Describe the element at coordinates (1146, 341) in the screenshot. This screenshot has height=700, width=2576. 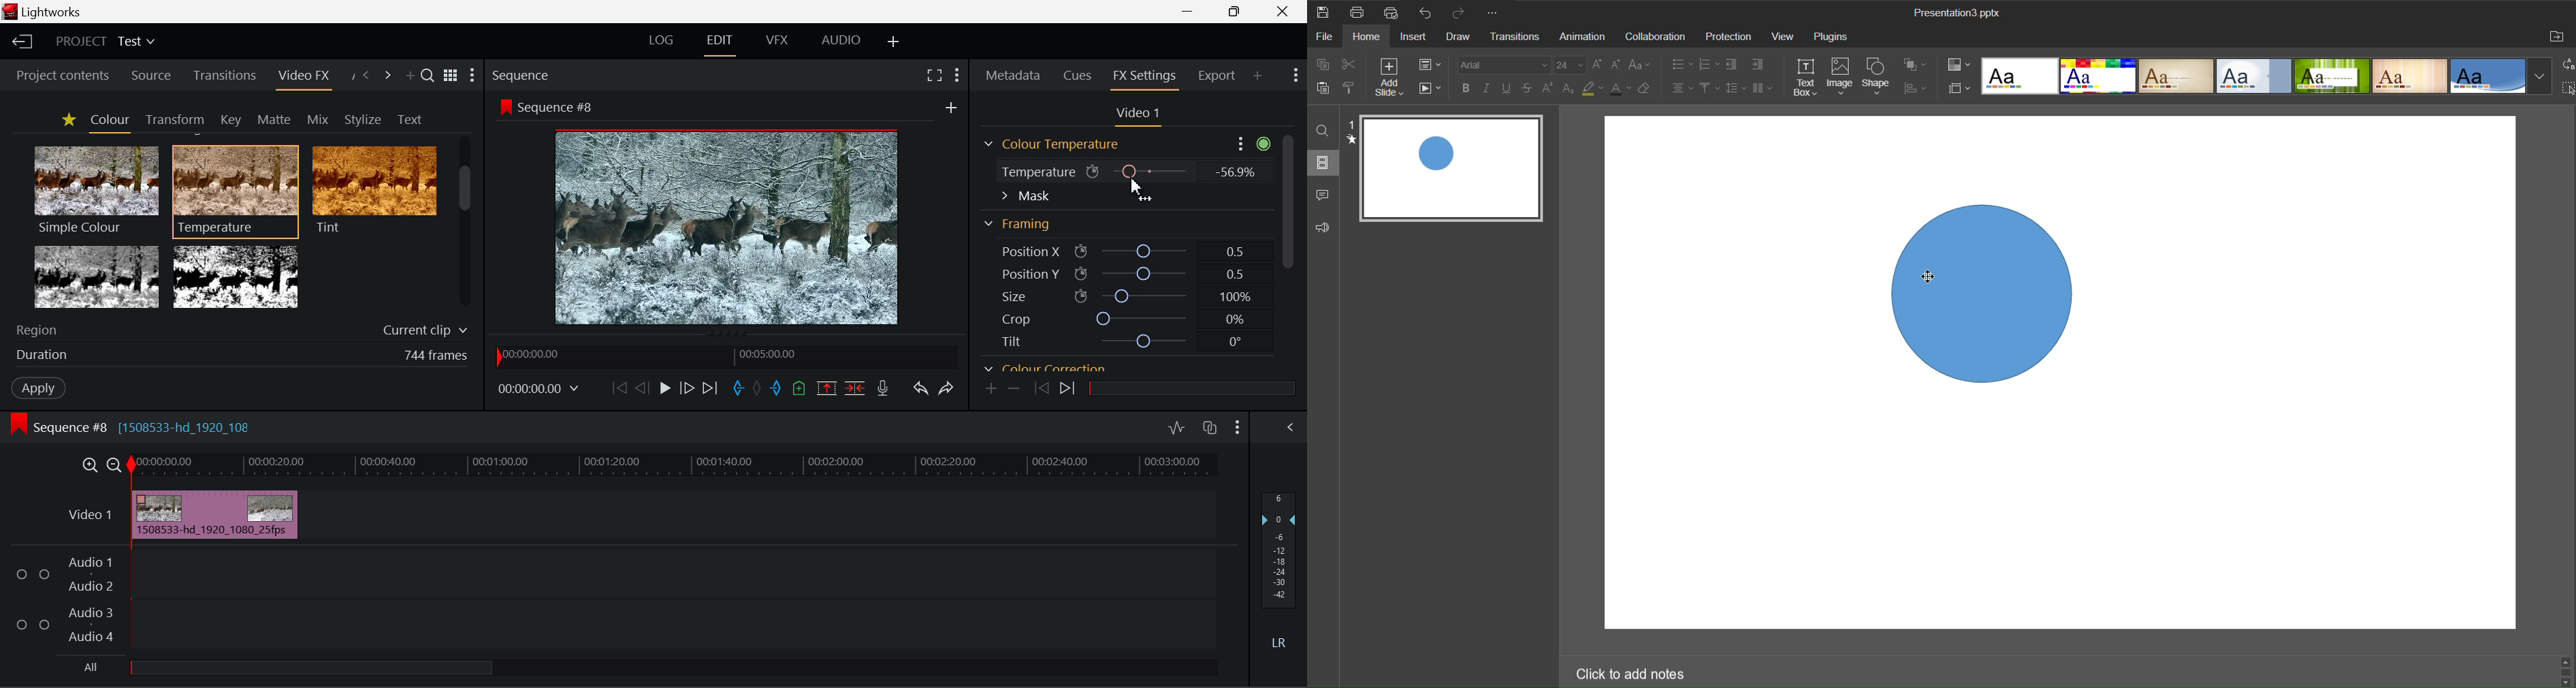
I see `tilt` at that location.